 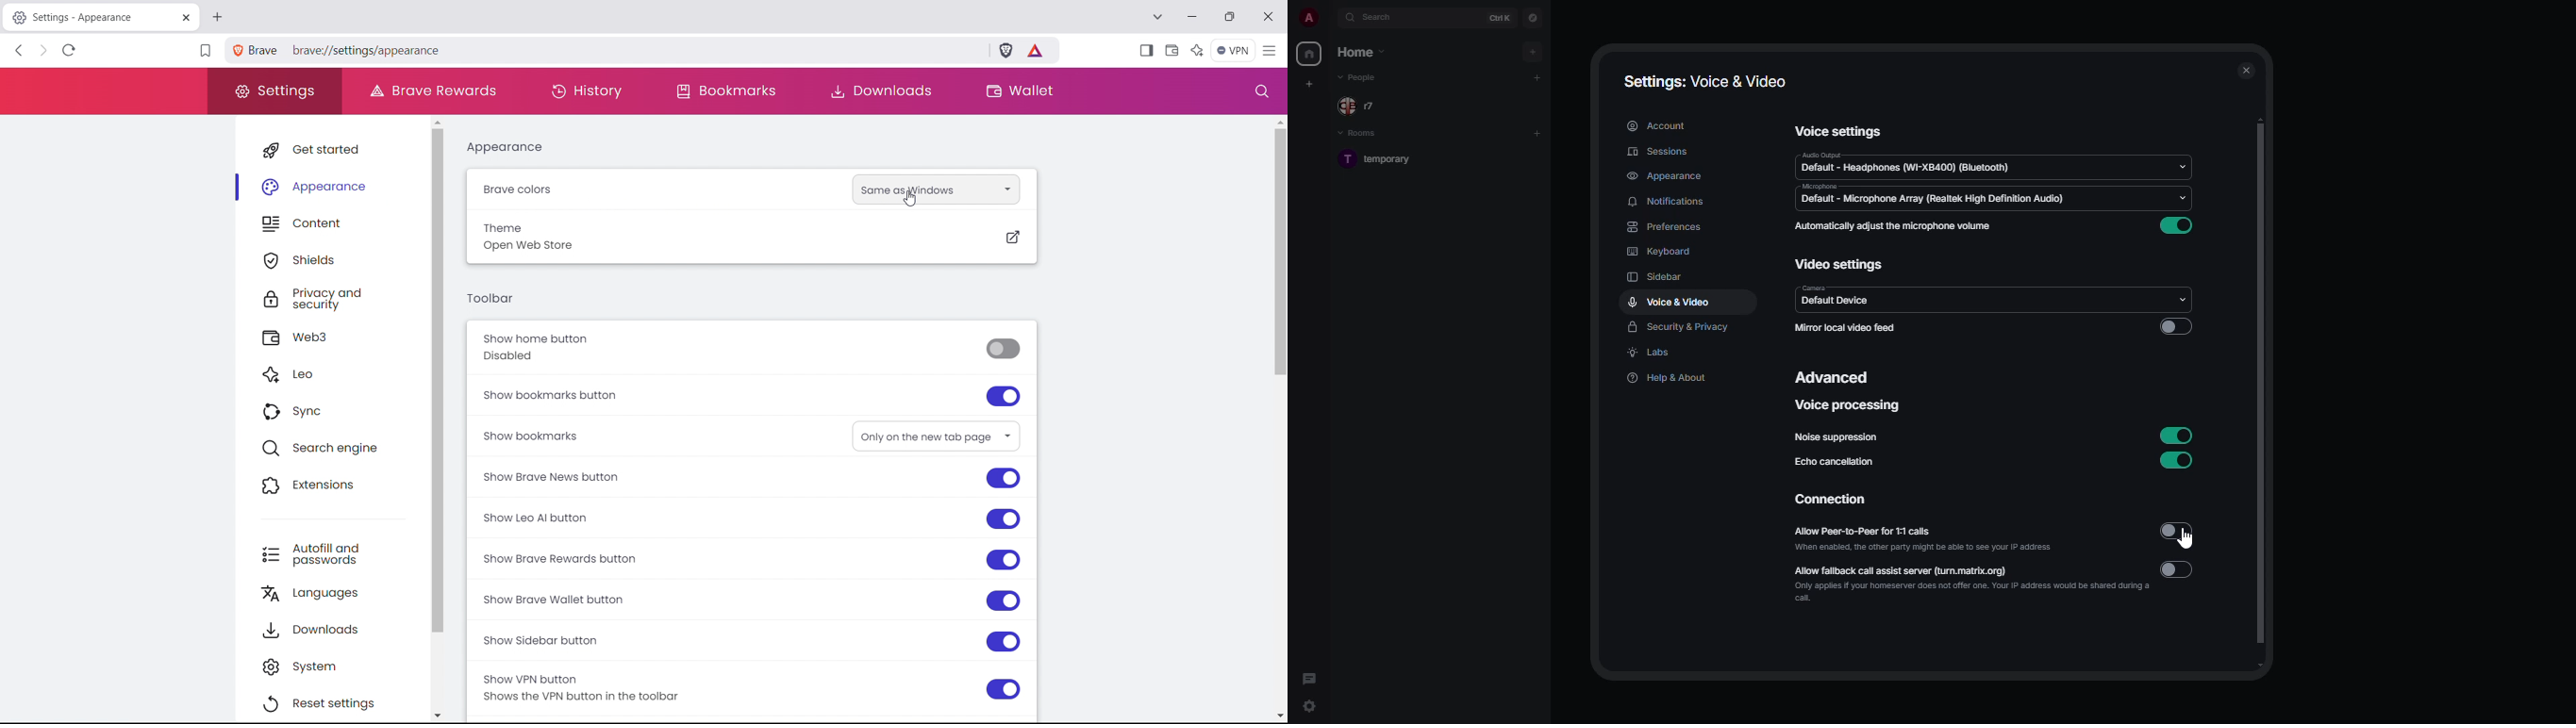 What do you see at coordinates (1534, 17) in the screenshot?
I see `navigator` at bounding box center [1534, 17].